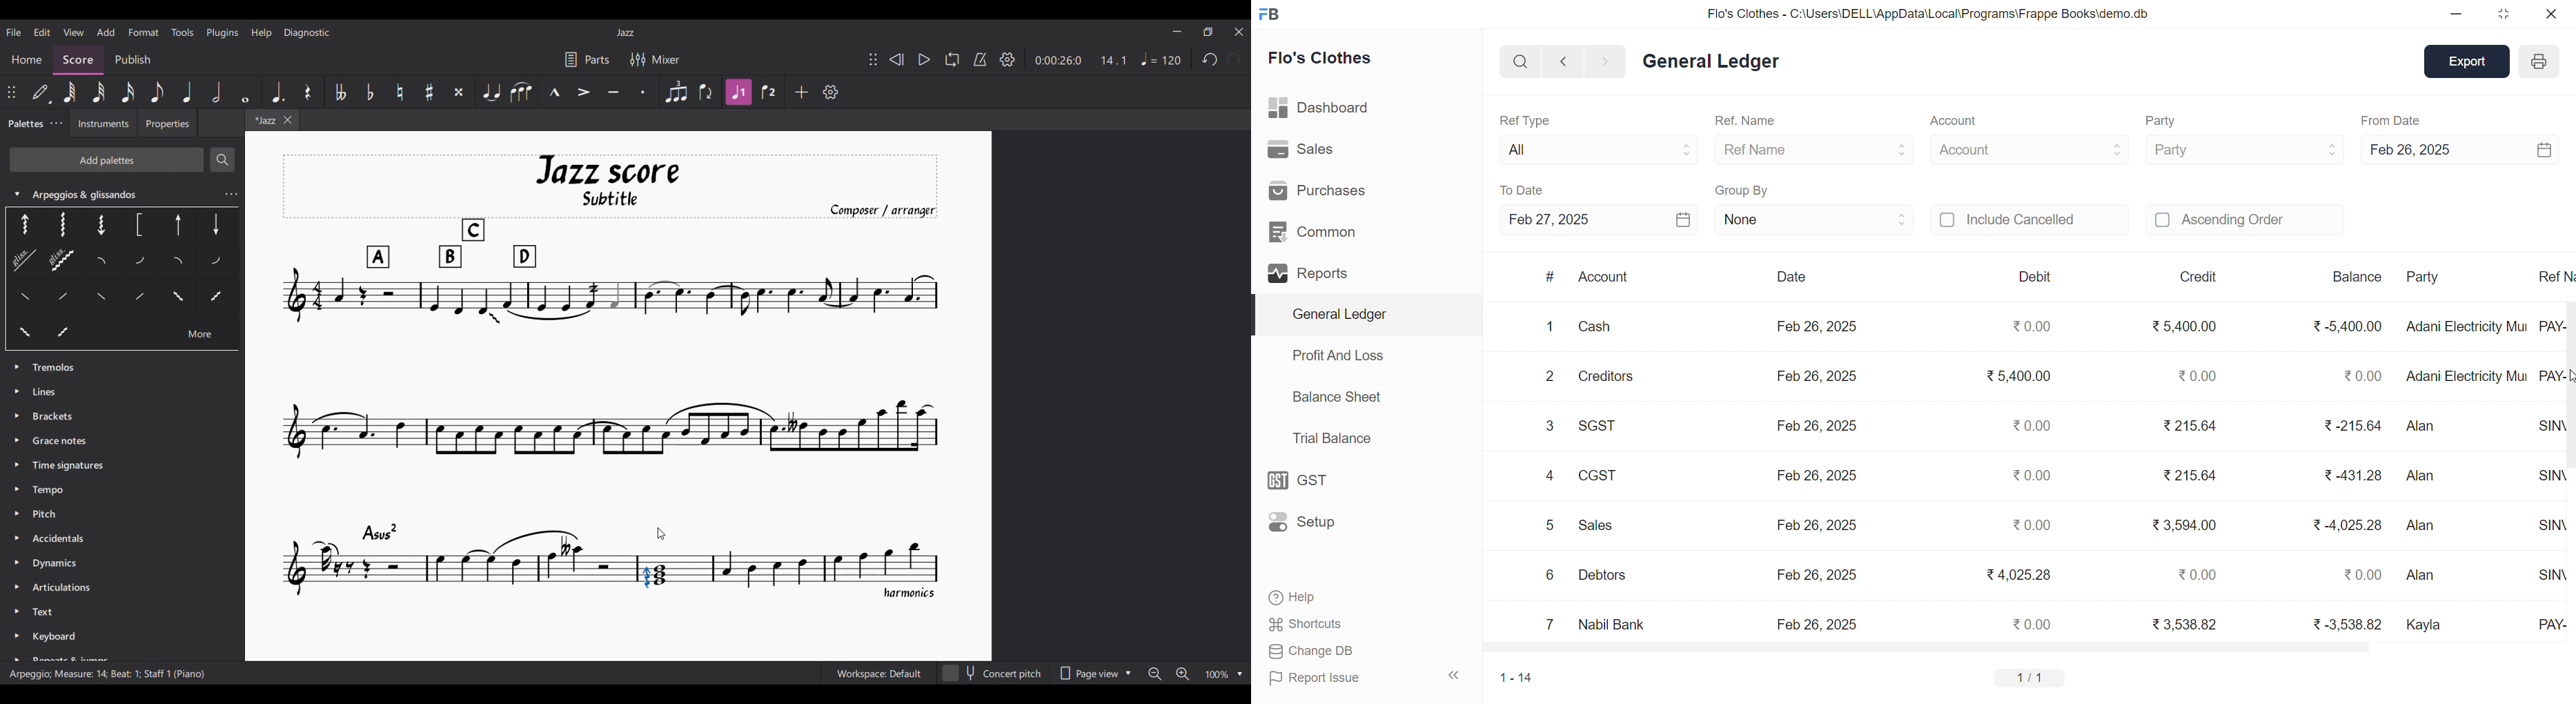  I want to click on Ref Type, so click(1524, 119).